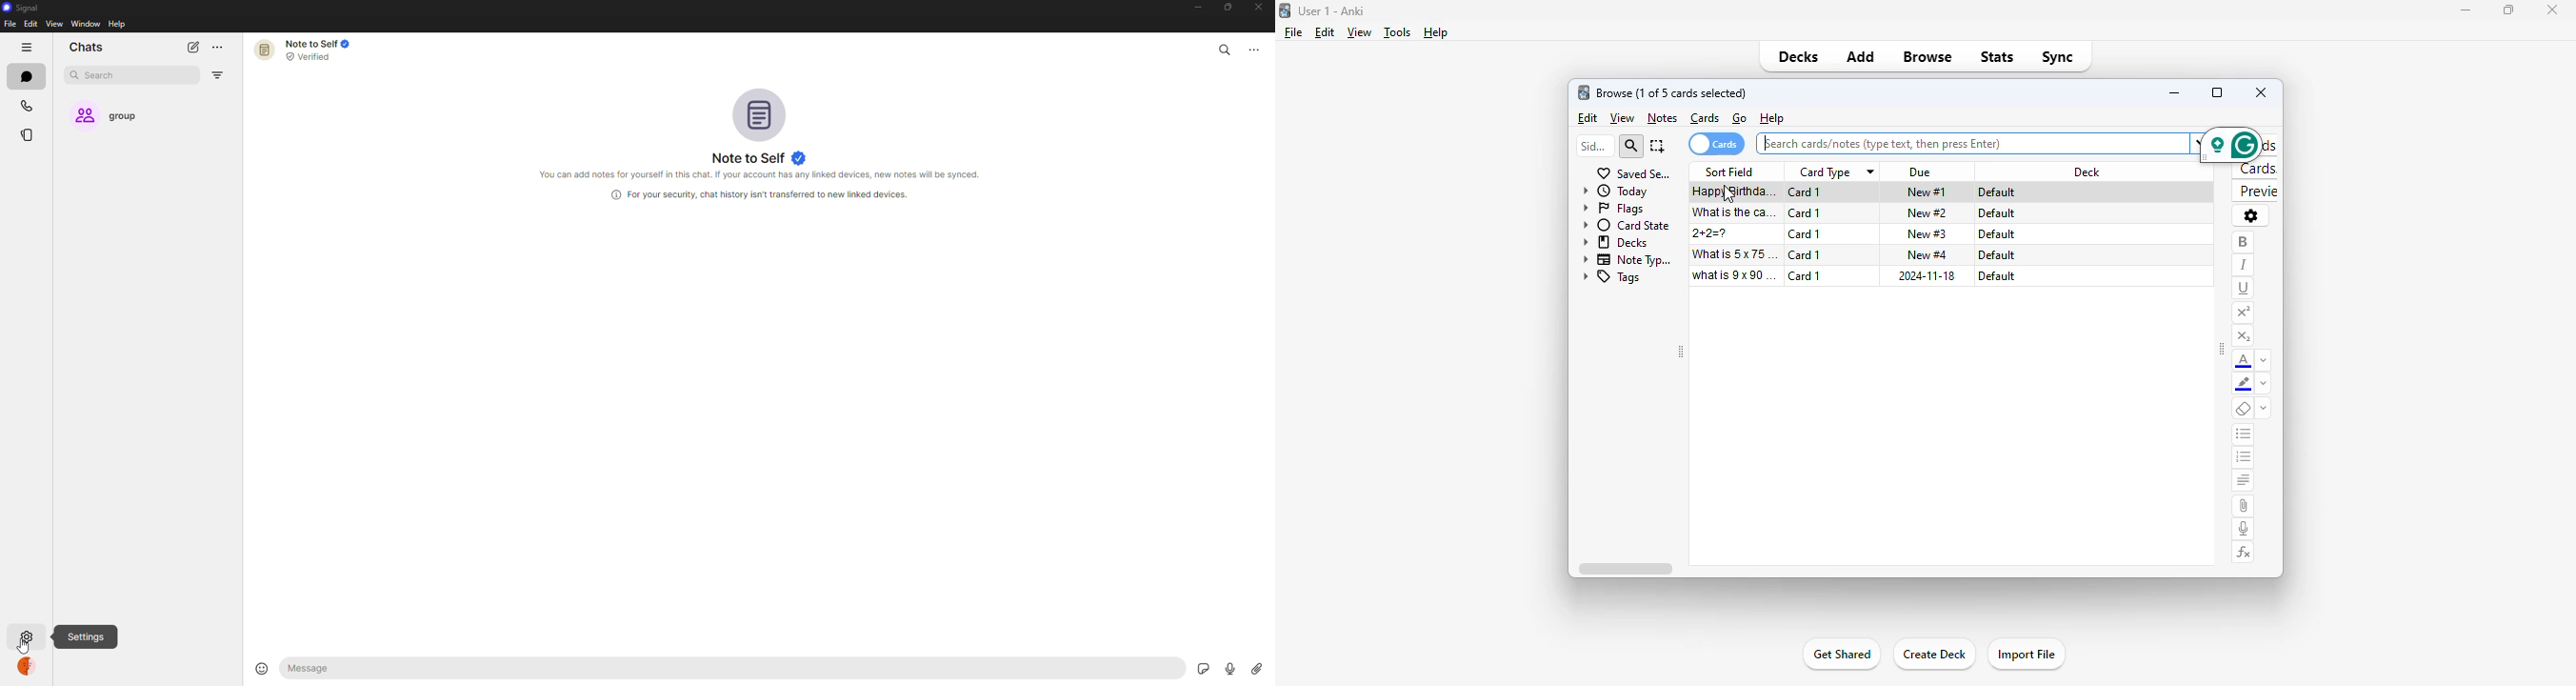  What do you see at coordinates (217, 76) in the screenshot?
I see `filter` at bounding box center [217, 76].